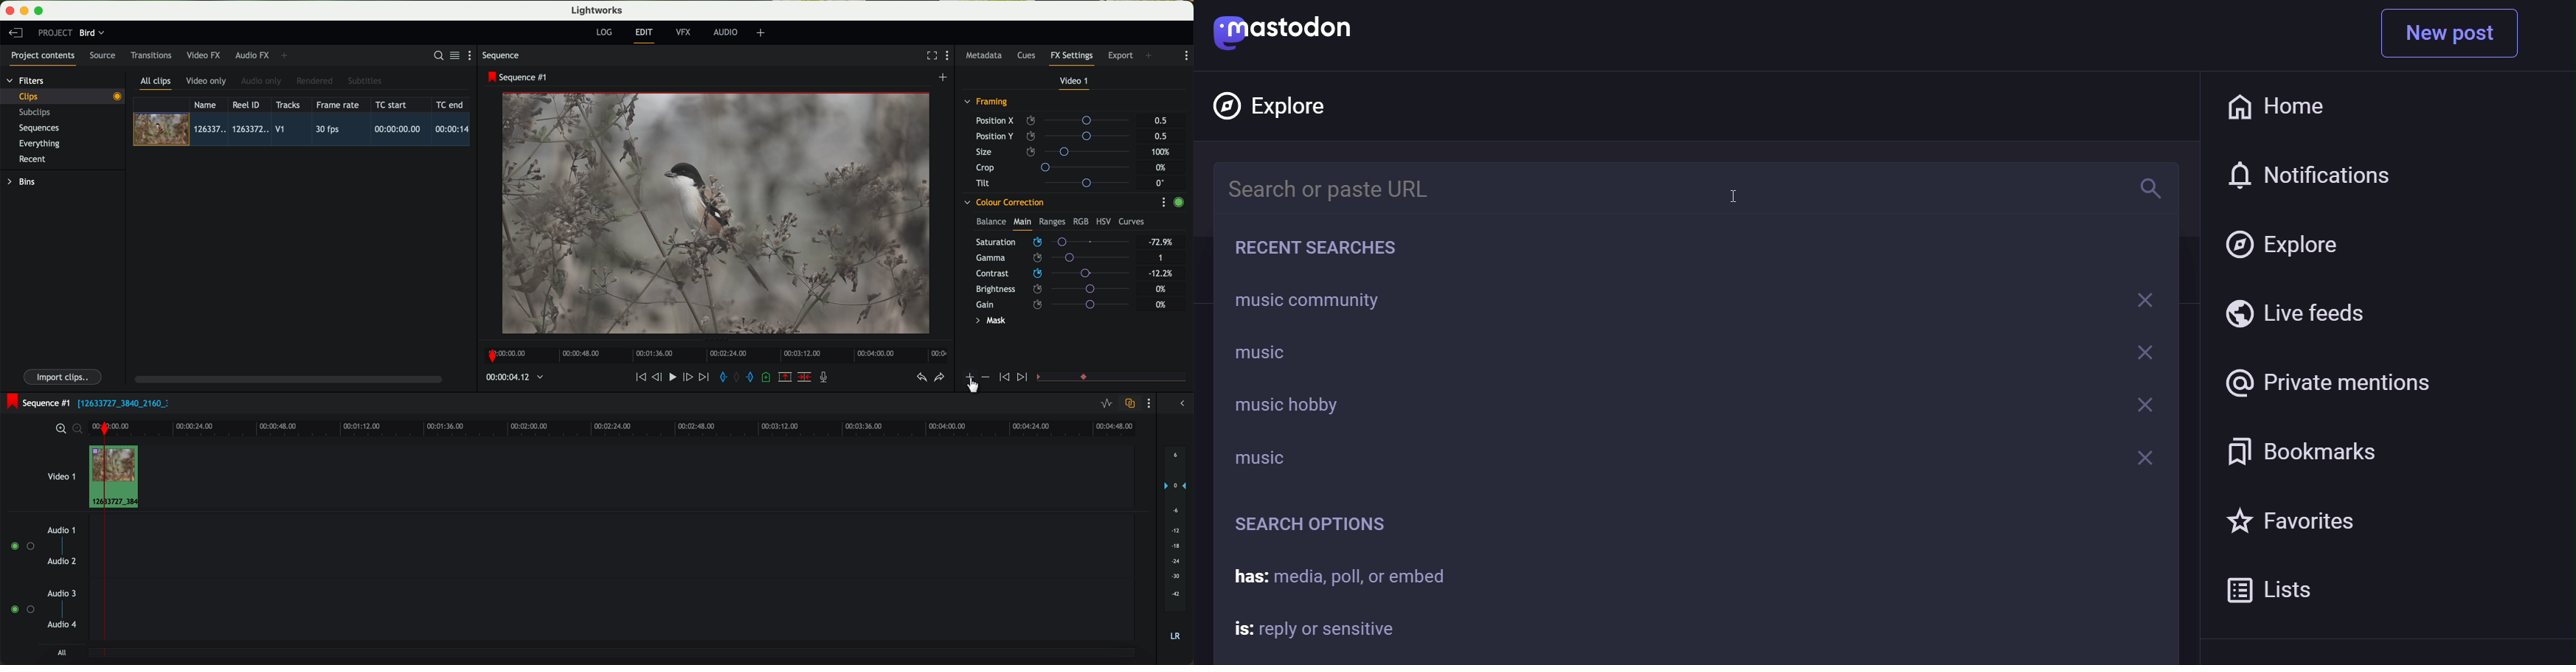 The width and height of the screenshot is (2576, 672). I want to click on add 'in' mark, so click(721, 379).